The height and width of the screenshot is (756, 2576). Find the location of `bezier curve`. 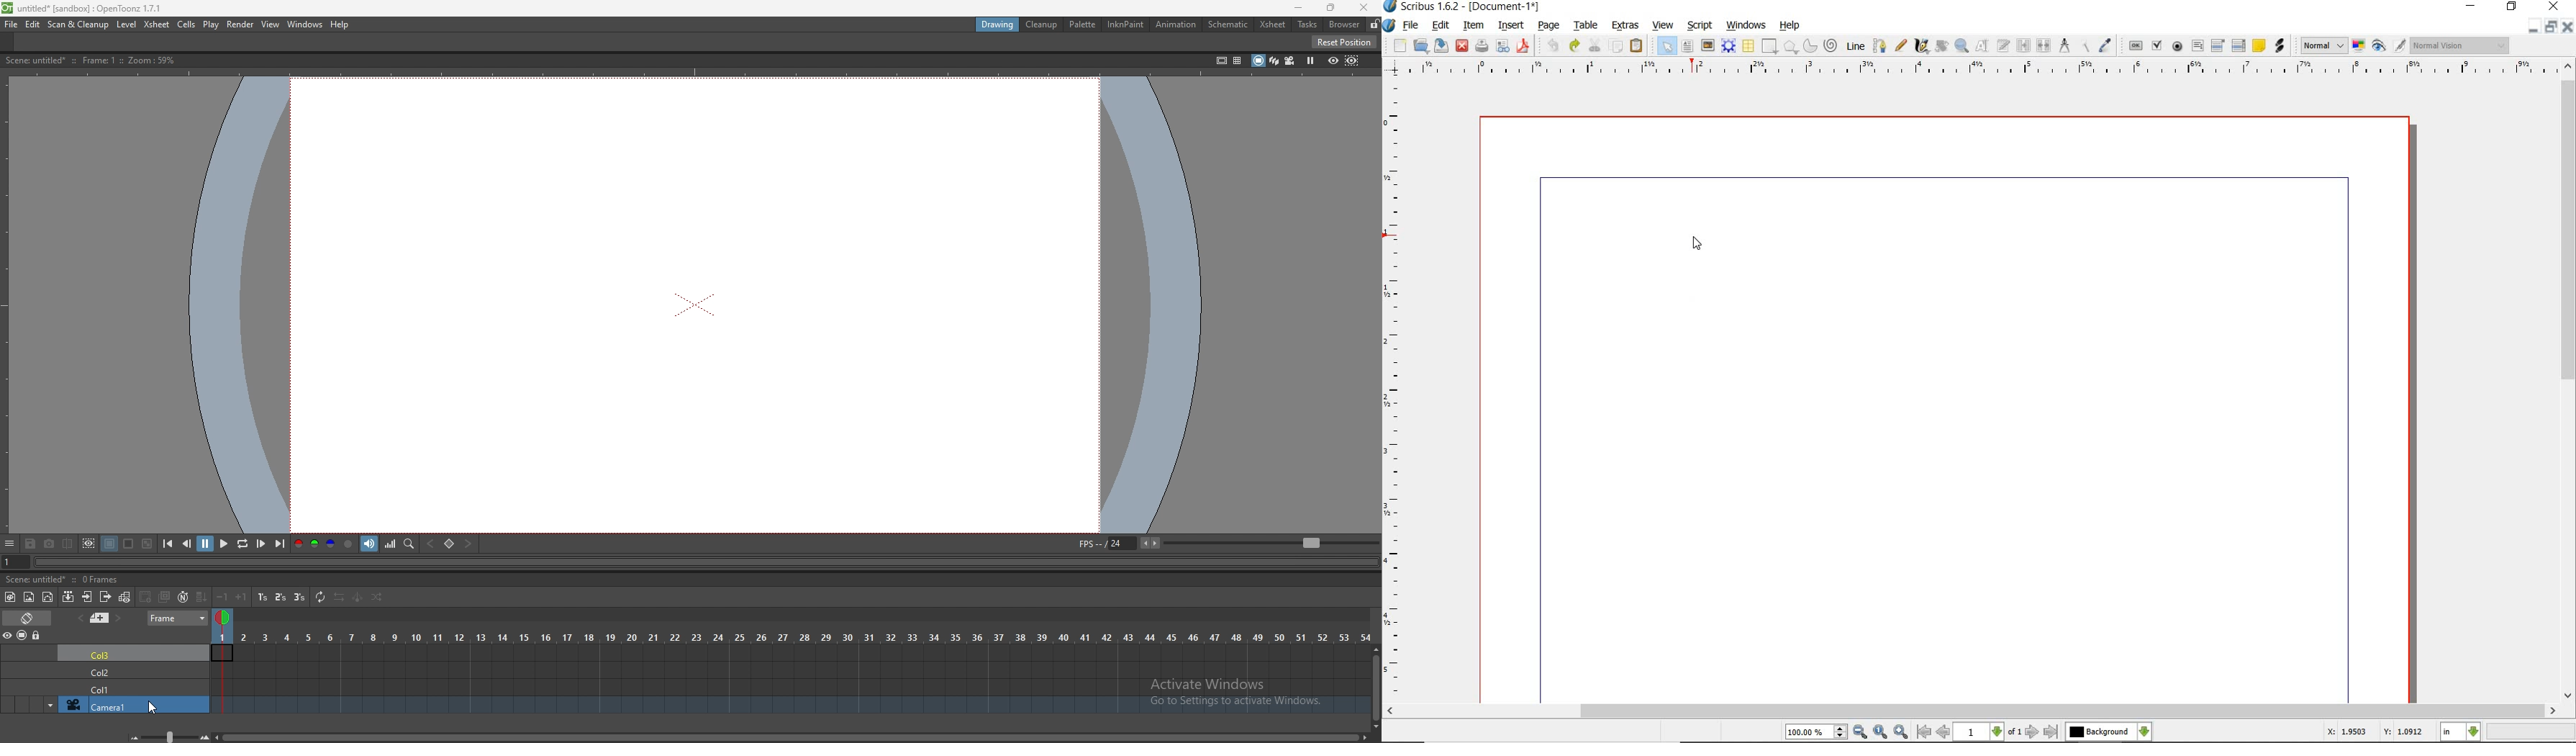

bezier curve is located at coordinates (1879, 46).